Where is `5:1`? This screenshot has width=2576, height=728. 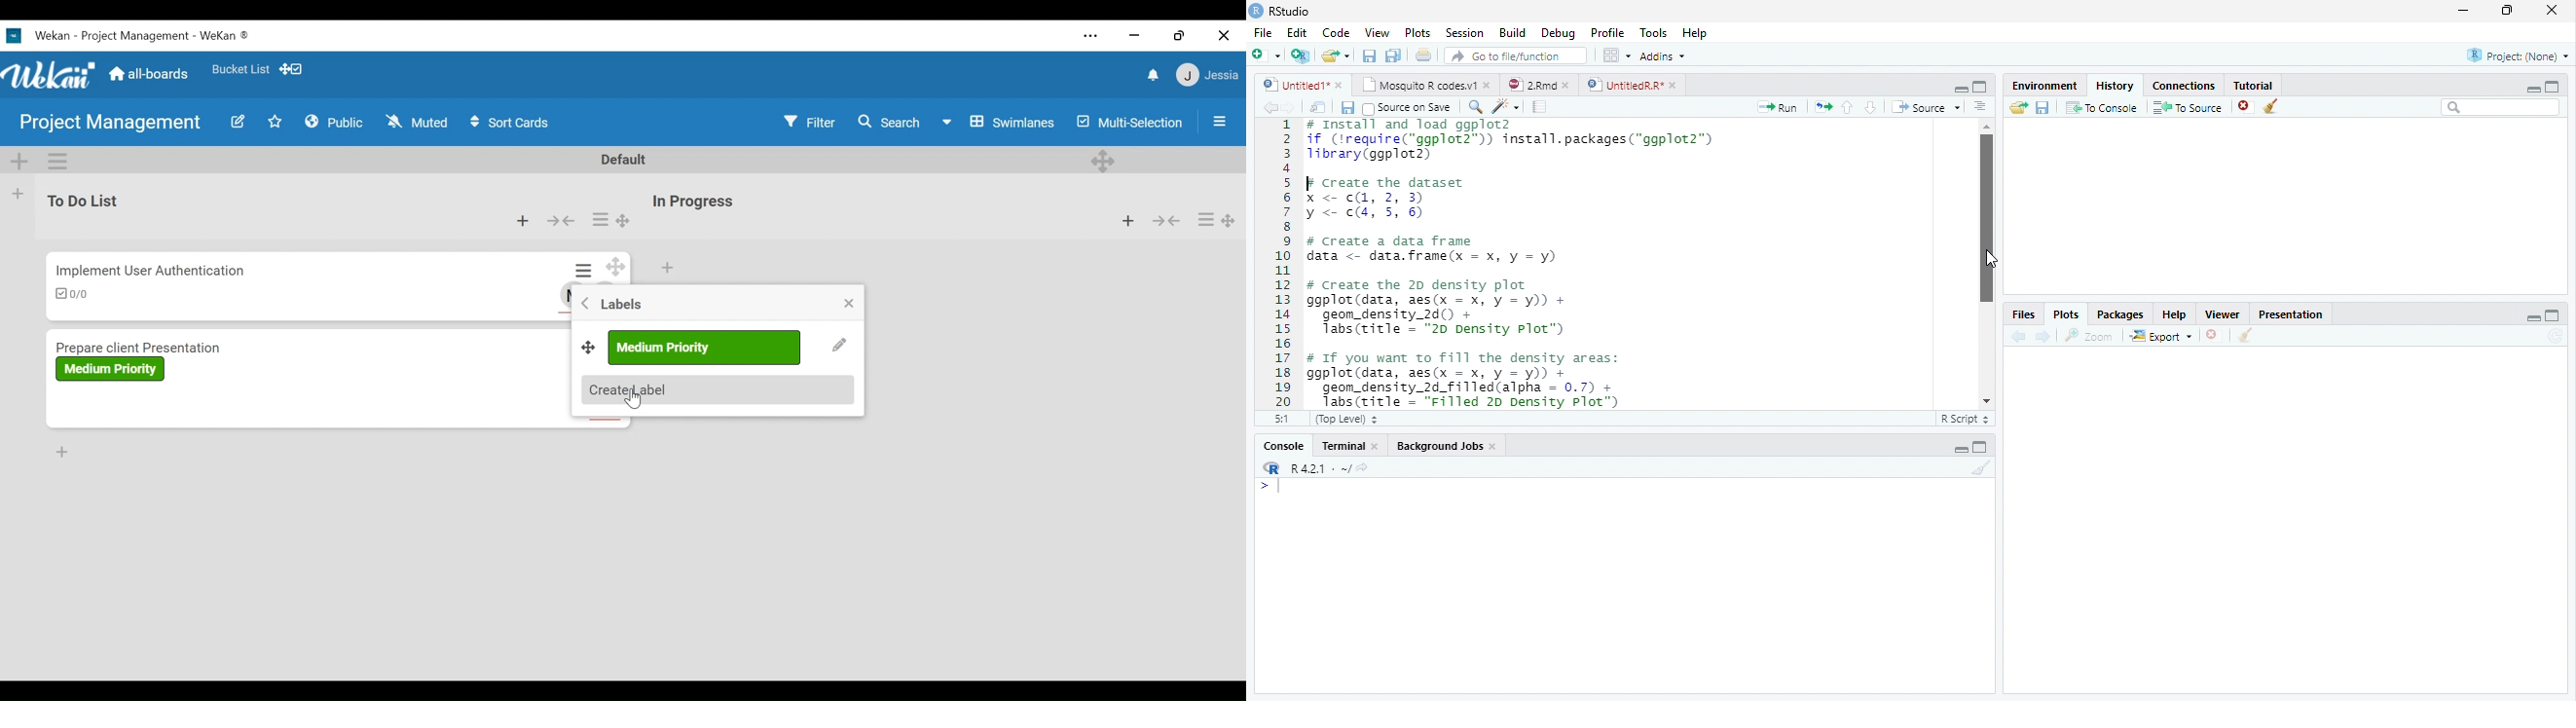
5:1 is located at coordinates (1278, 419).